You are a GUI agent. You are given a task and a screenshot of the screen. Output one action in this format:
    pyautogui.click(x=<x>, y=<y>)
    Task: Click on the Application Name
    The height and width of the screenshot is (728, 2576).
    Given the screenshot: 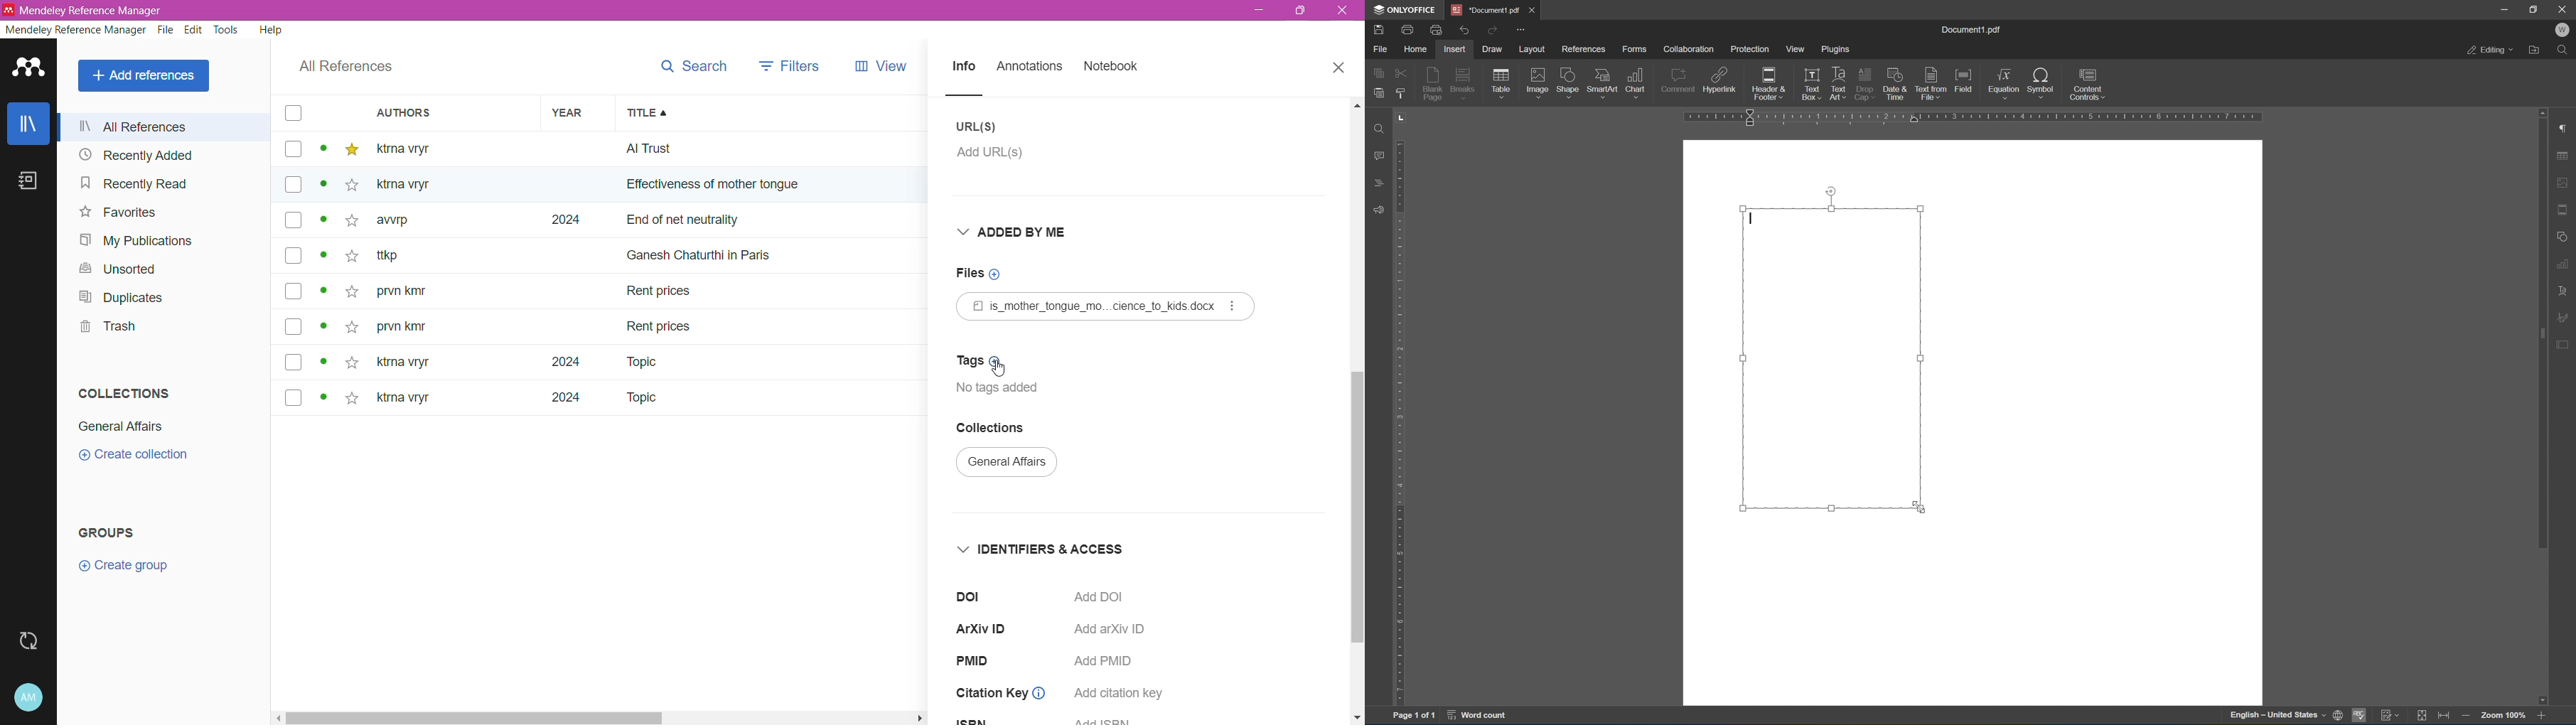 What is the action you would take?
    pyautogui.click(x=97, y=10)
    